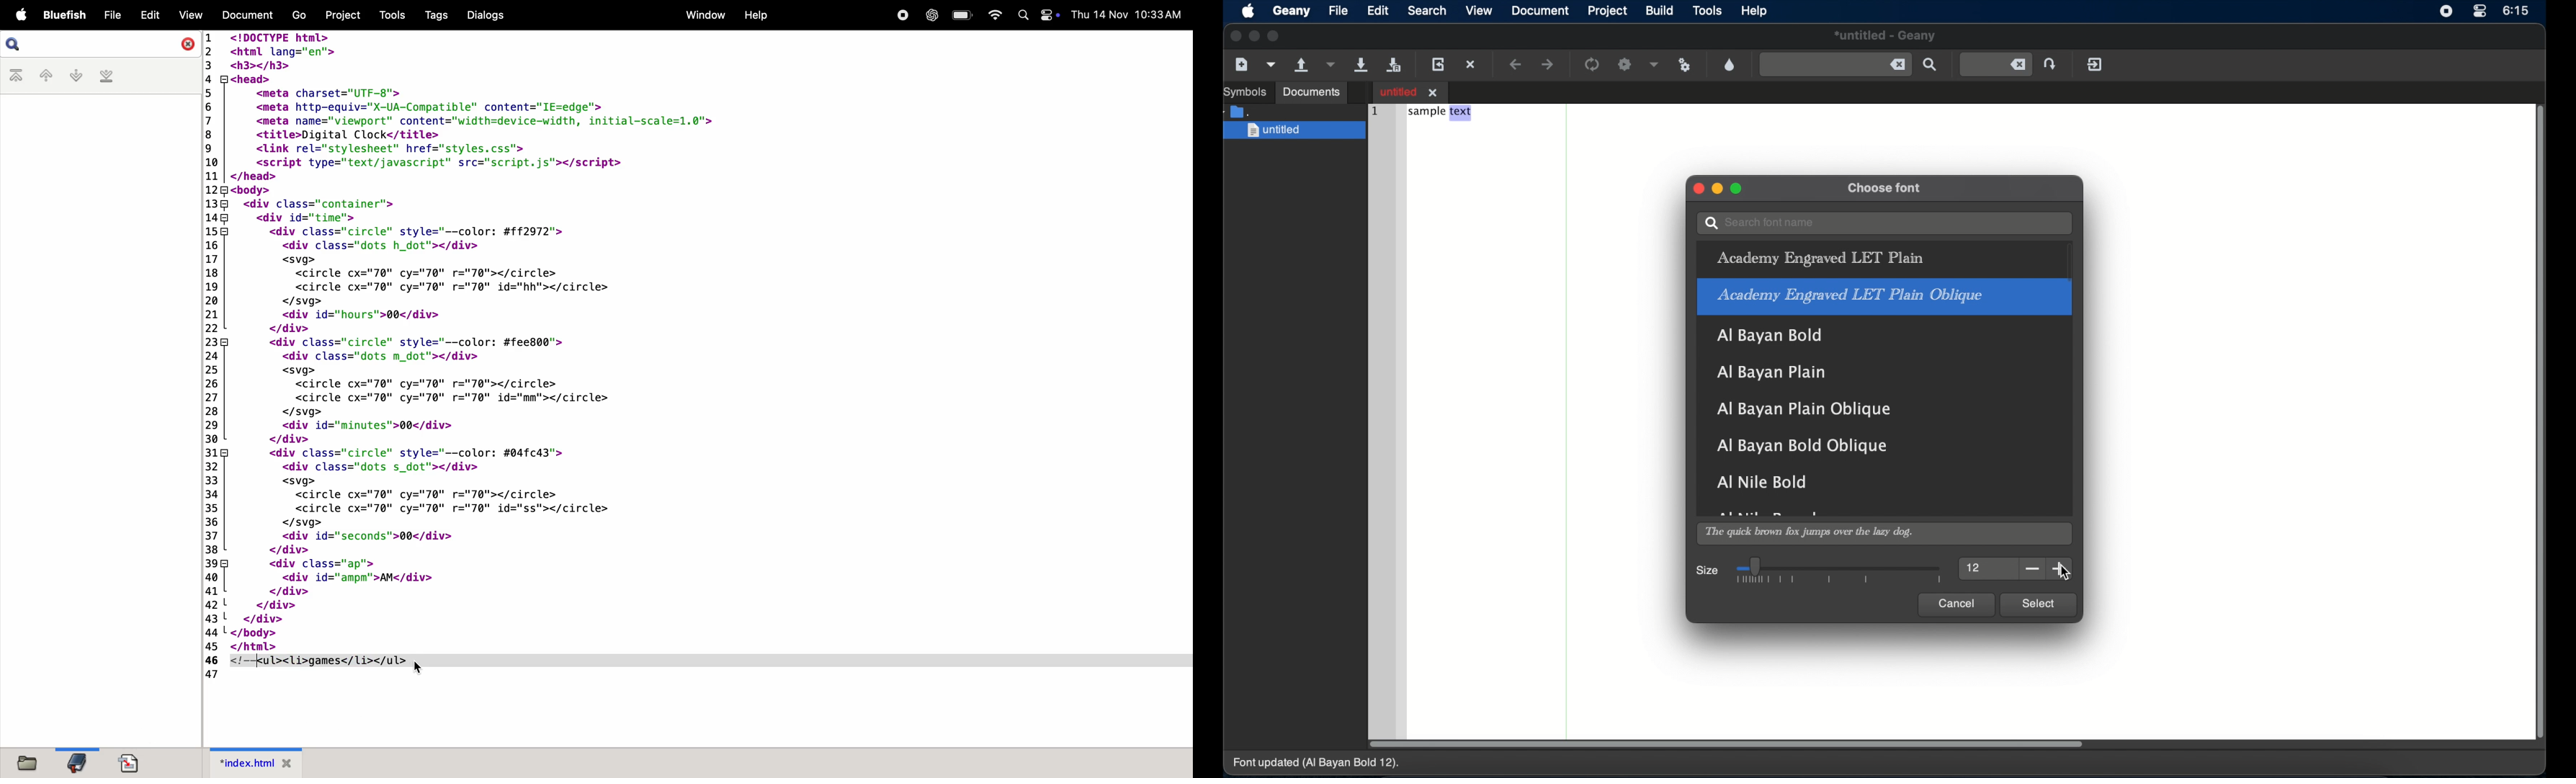 Image resolution: width=2576 pixels, height=784 pixels. Describe the element at coordinates (132, 762) in the screenshot. I see `document` at that location.